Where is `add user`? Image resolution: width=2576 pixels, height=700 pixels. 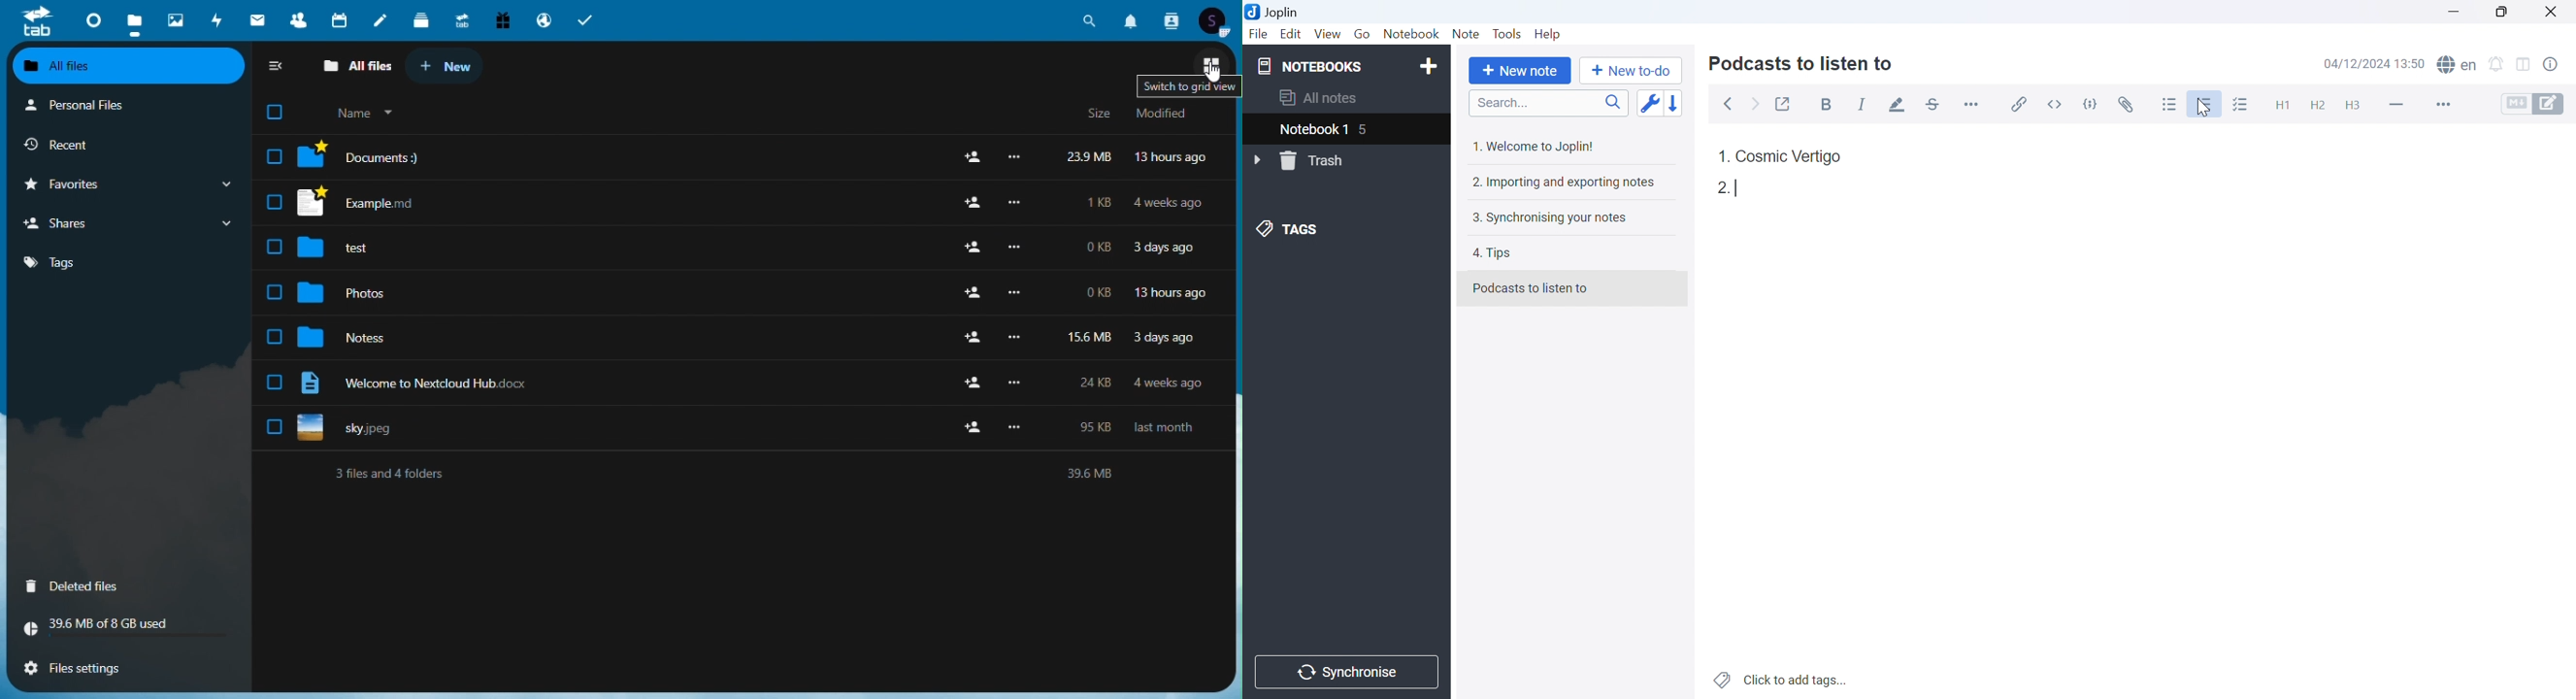
add user is located at coordinates (971, 383).